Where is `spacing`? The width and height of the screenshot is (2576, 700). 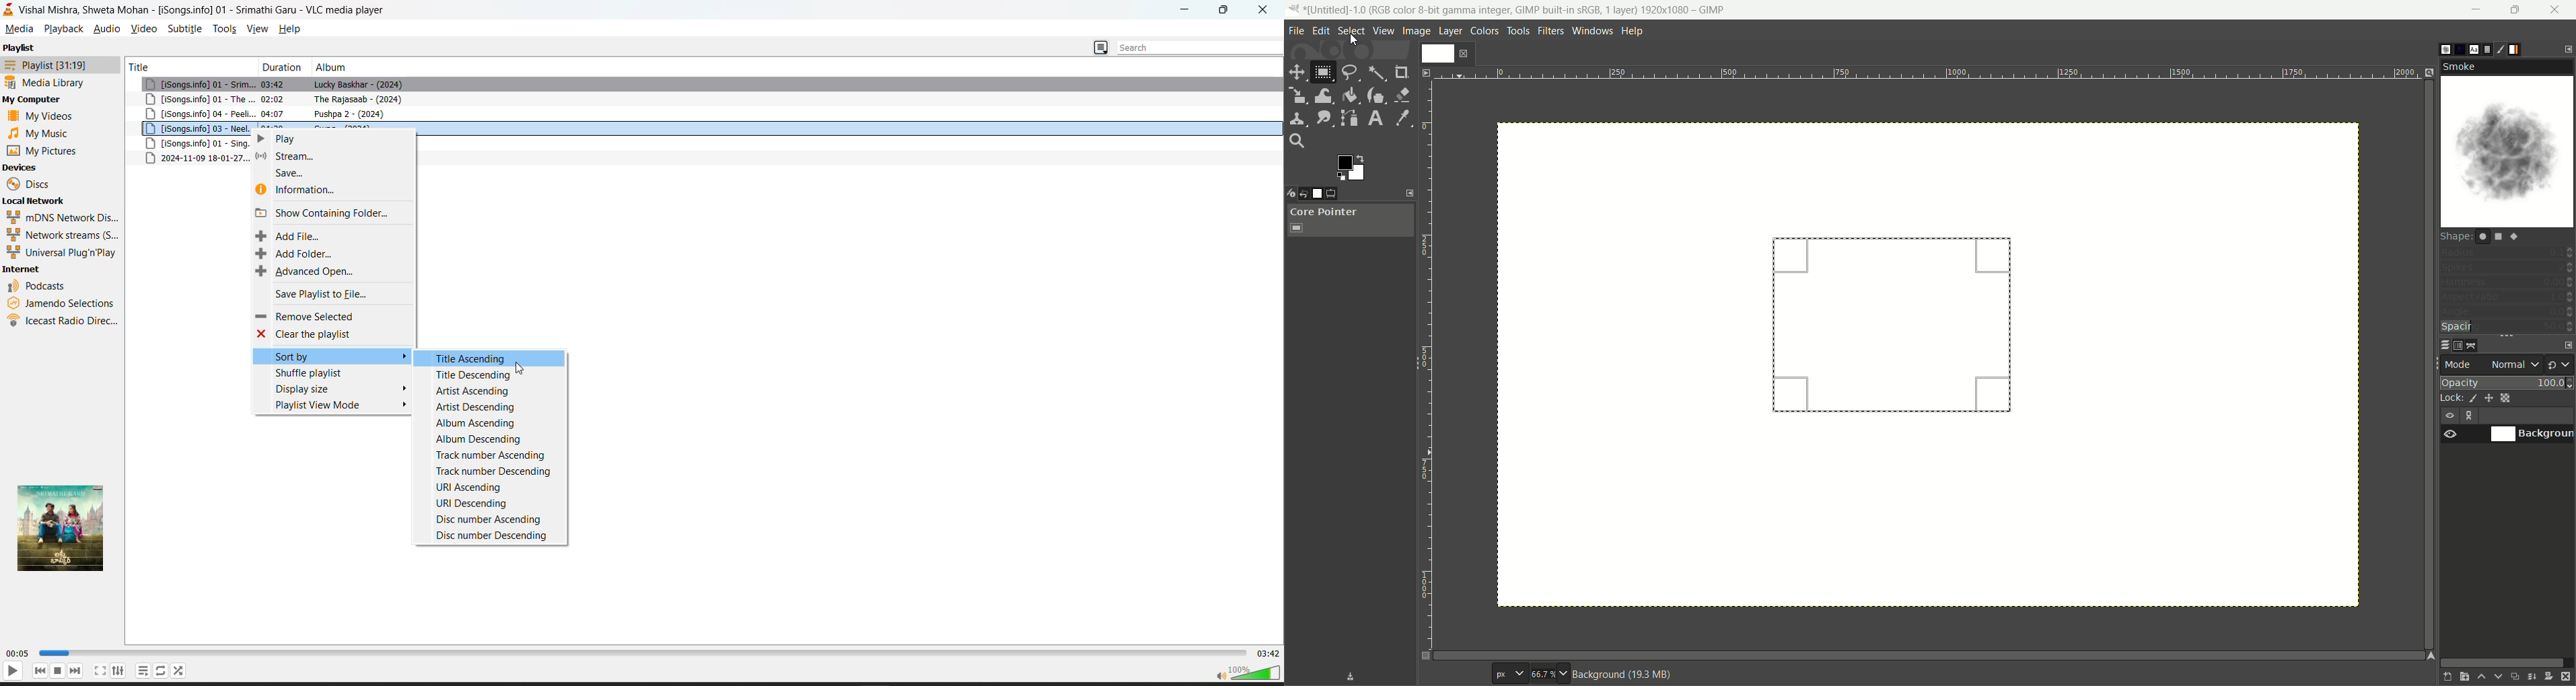
spacing is located at coordinates (2507, 328).